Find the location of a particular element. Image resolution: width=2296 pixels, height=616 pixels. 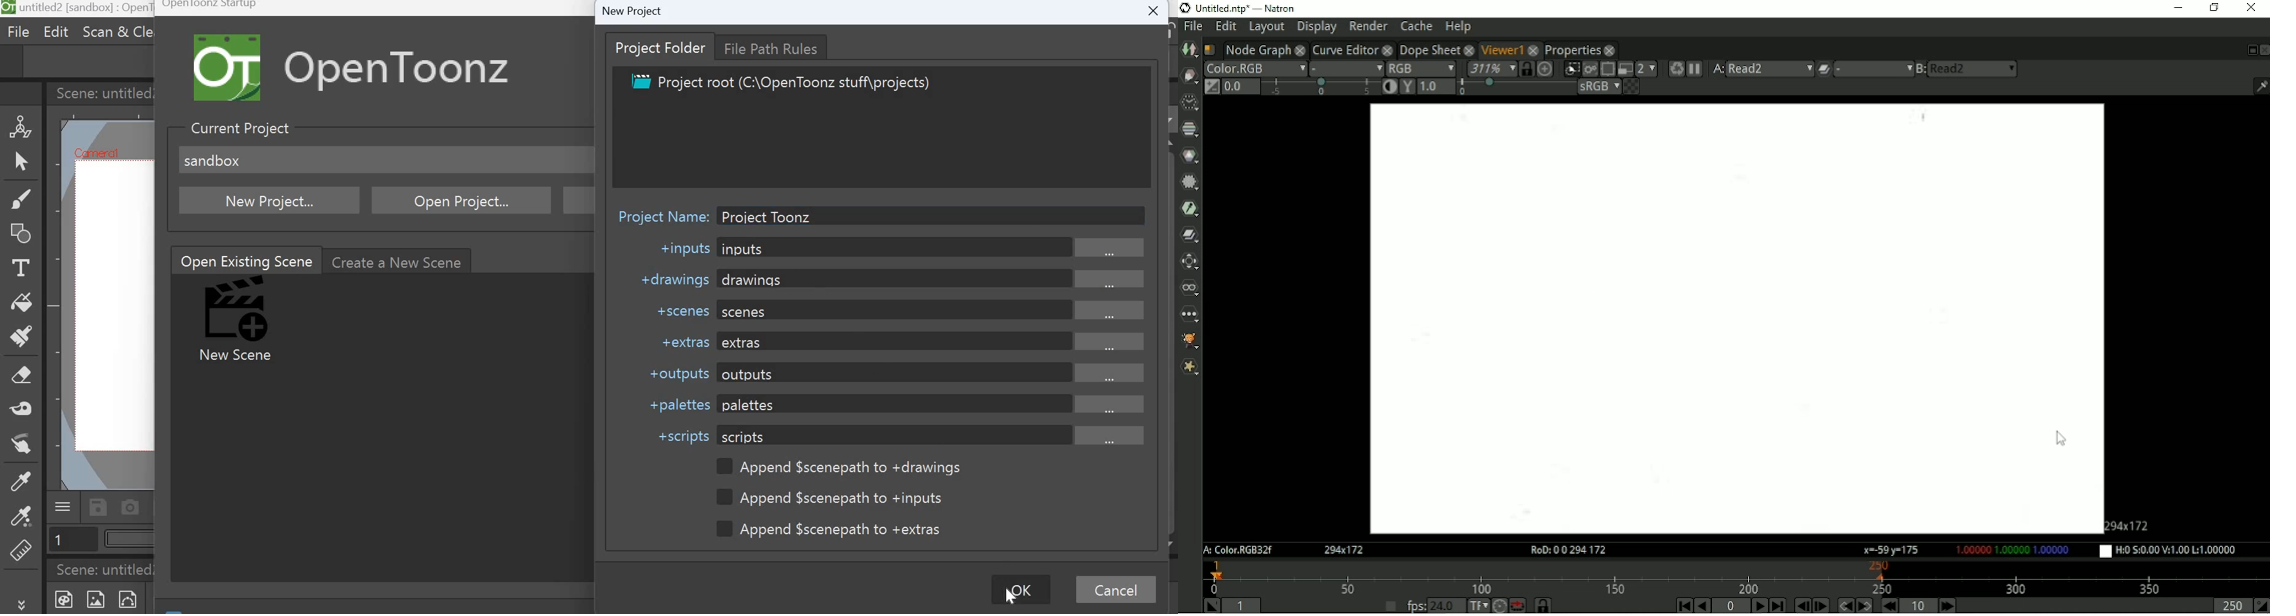

New Project is located at coordinates (632, 10).